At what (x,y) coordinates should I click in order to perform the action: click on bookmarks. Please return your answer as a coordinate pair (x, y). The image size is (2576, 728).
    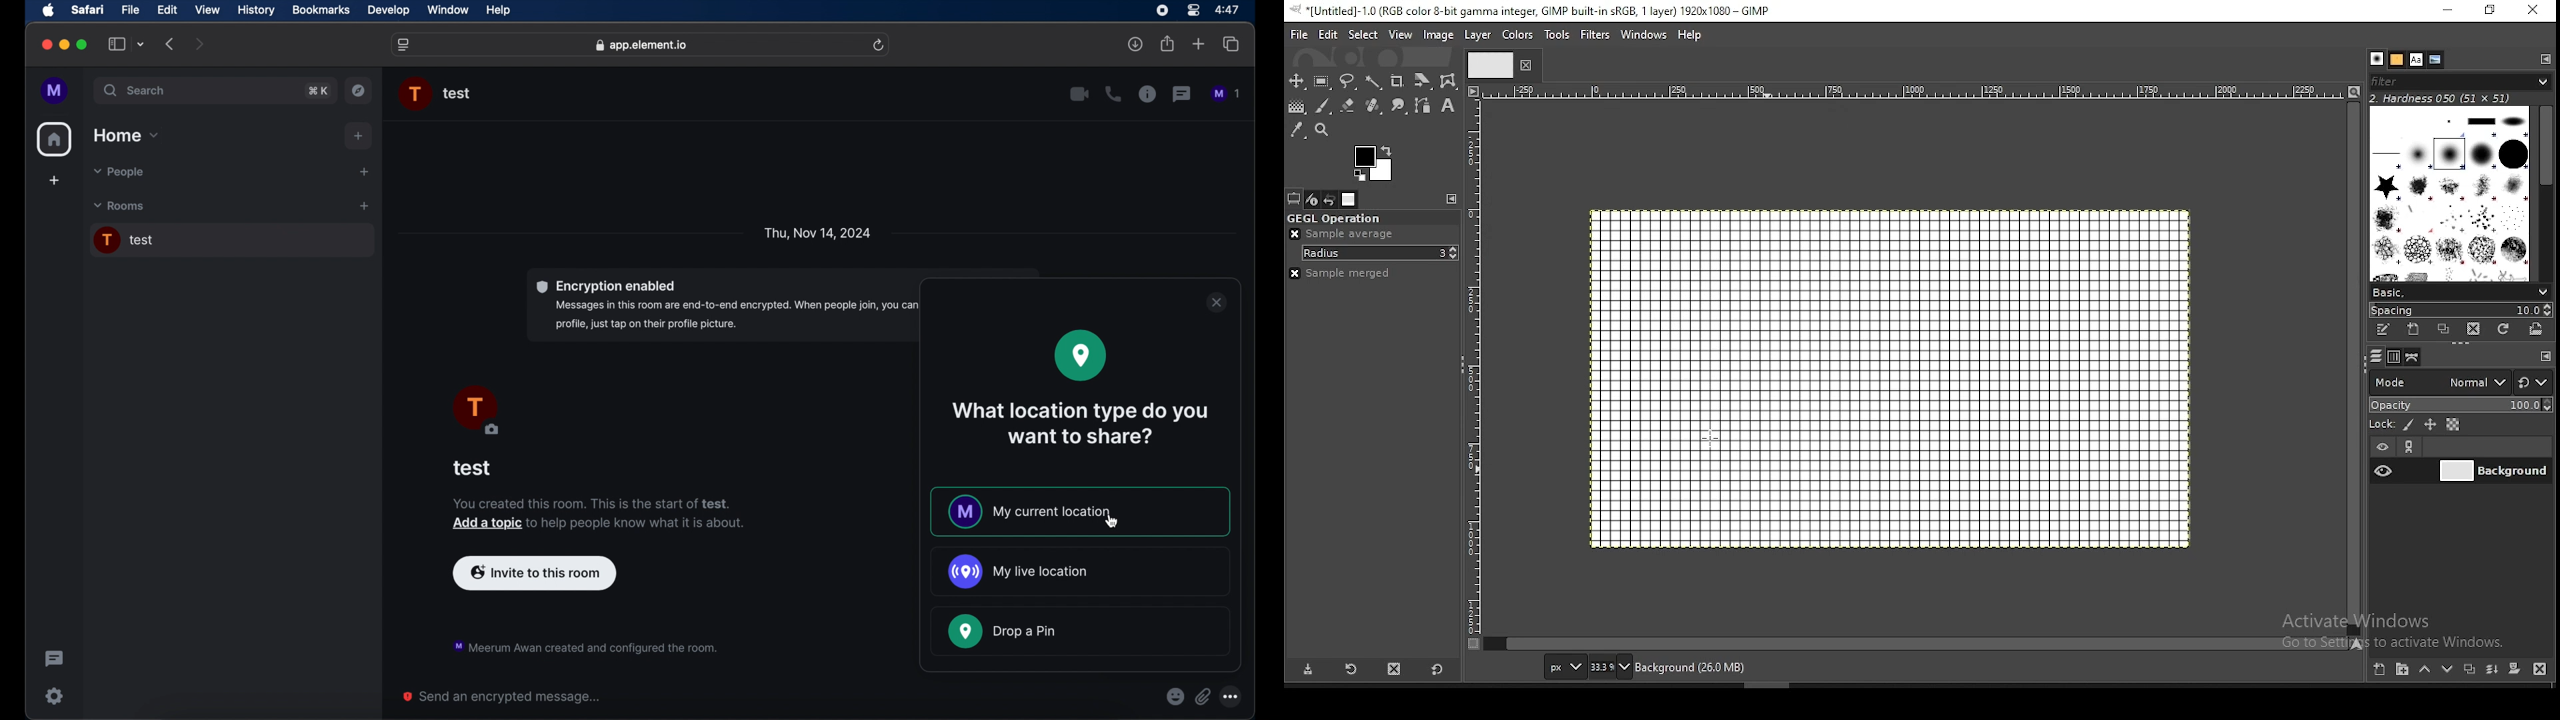
    Looking at the image, I should click on (321, 10).